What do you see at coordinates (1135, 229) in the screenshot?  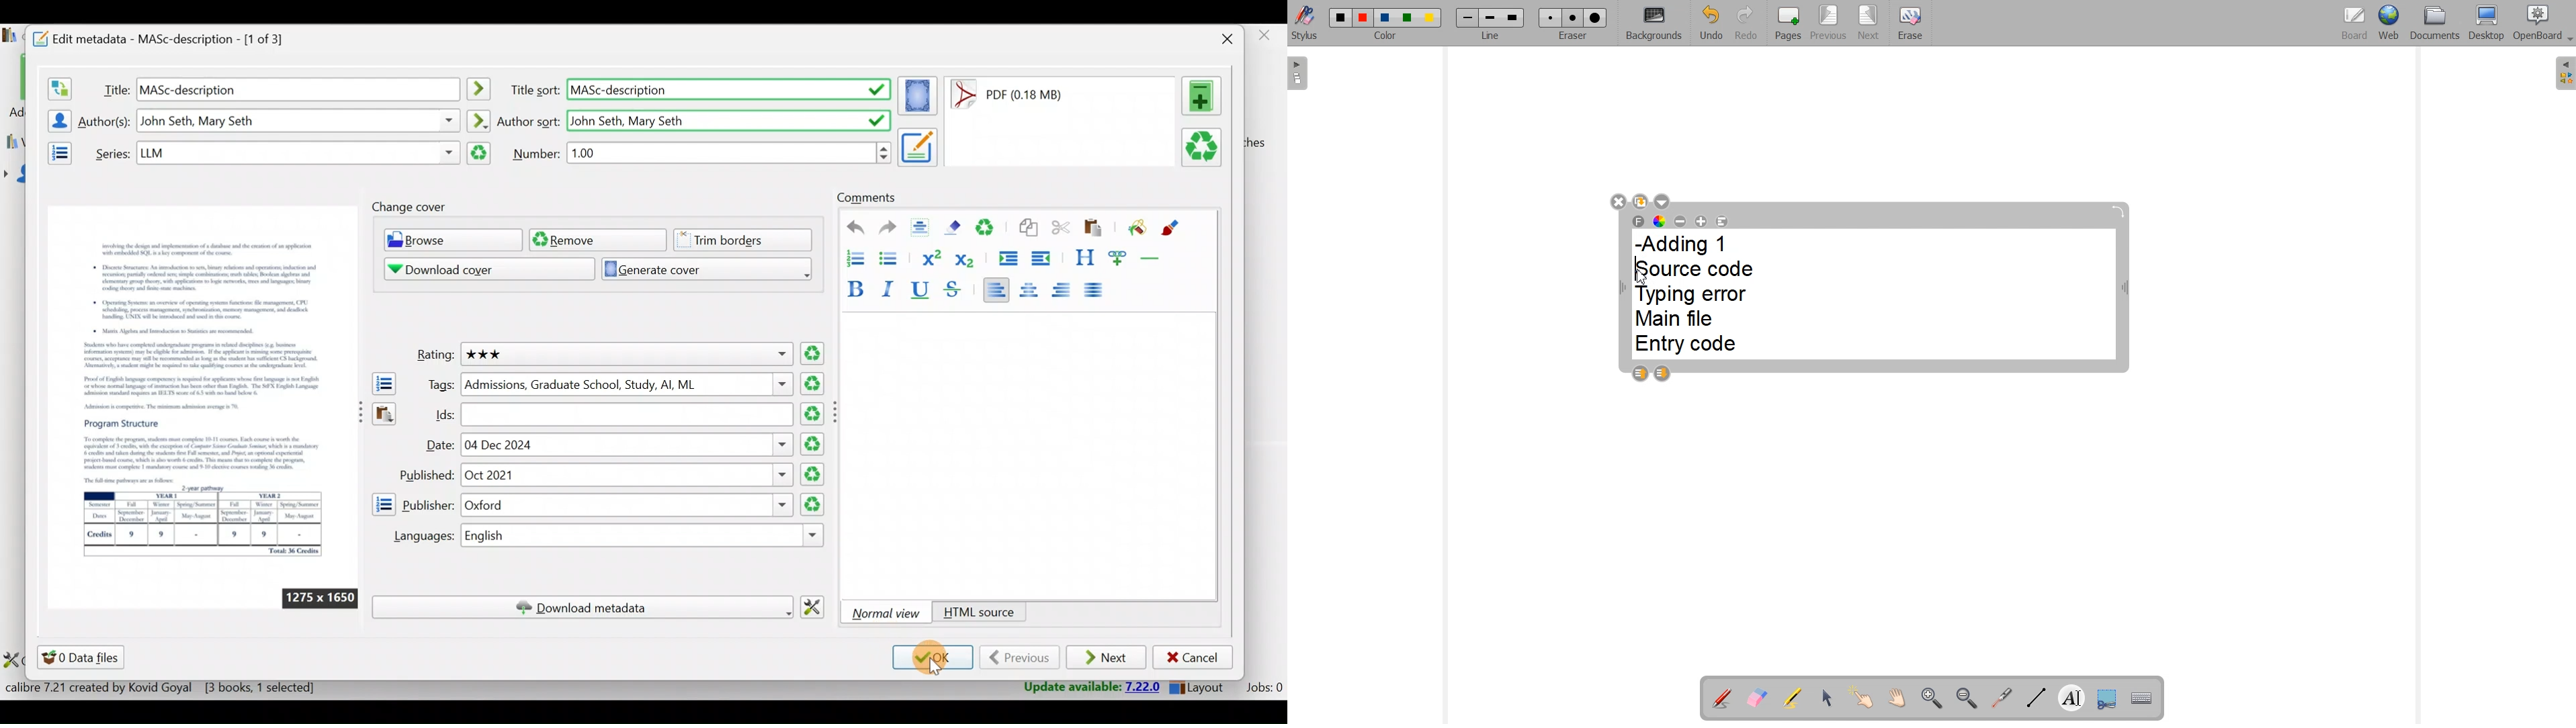 I see `Background colour` at bounding box center [1135, 229].